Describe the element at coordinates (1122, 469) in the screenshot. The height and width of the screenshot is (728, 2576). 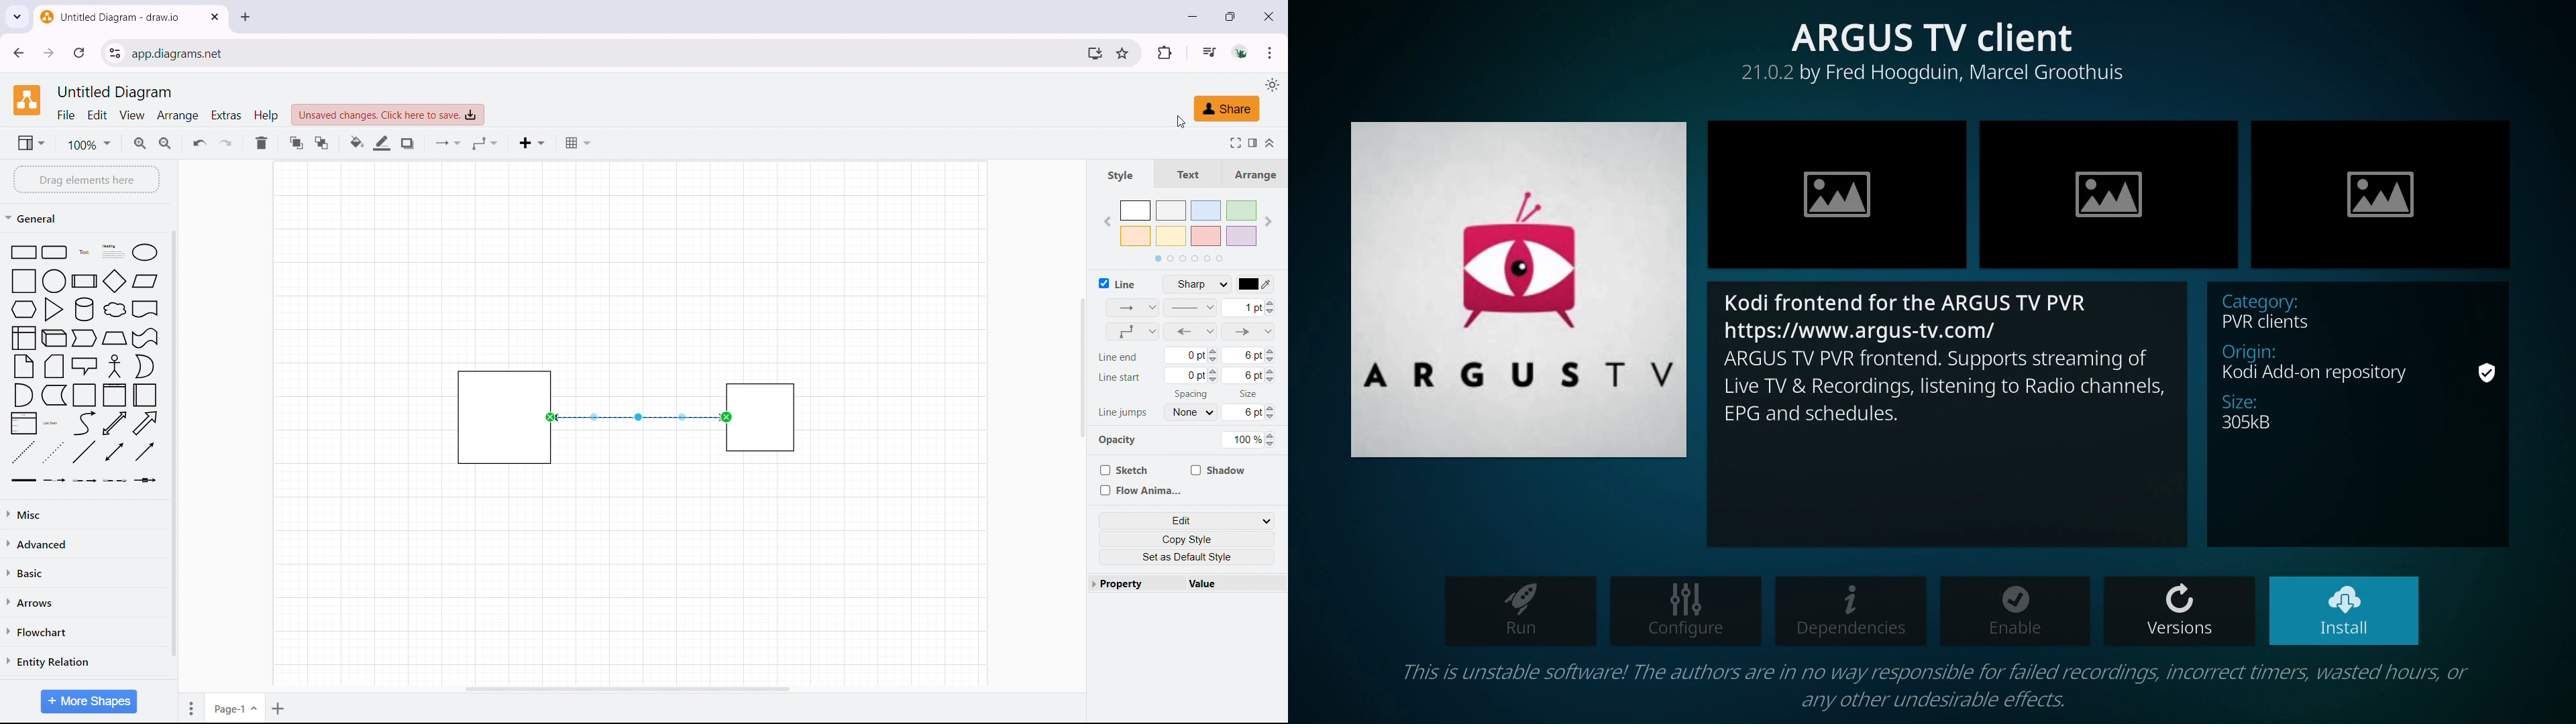
I see `sketch ` at that location.